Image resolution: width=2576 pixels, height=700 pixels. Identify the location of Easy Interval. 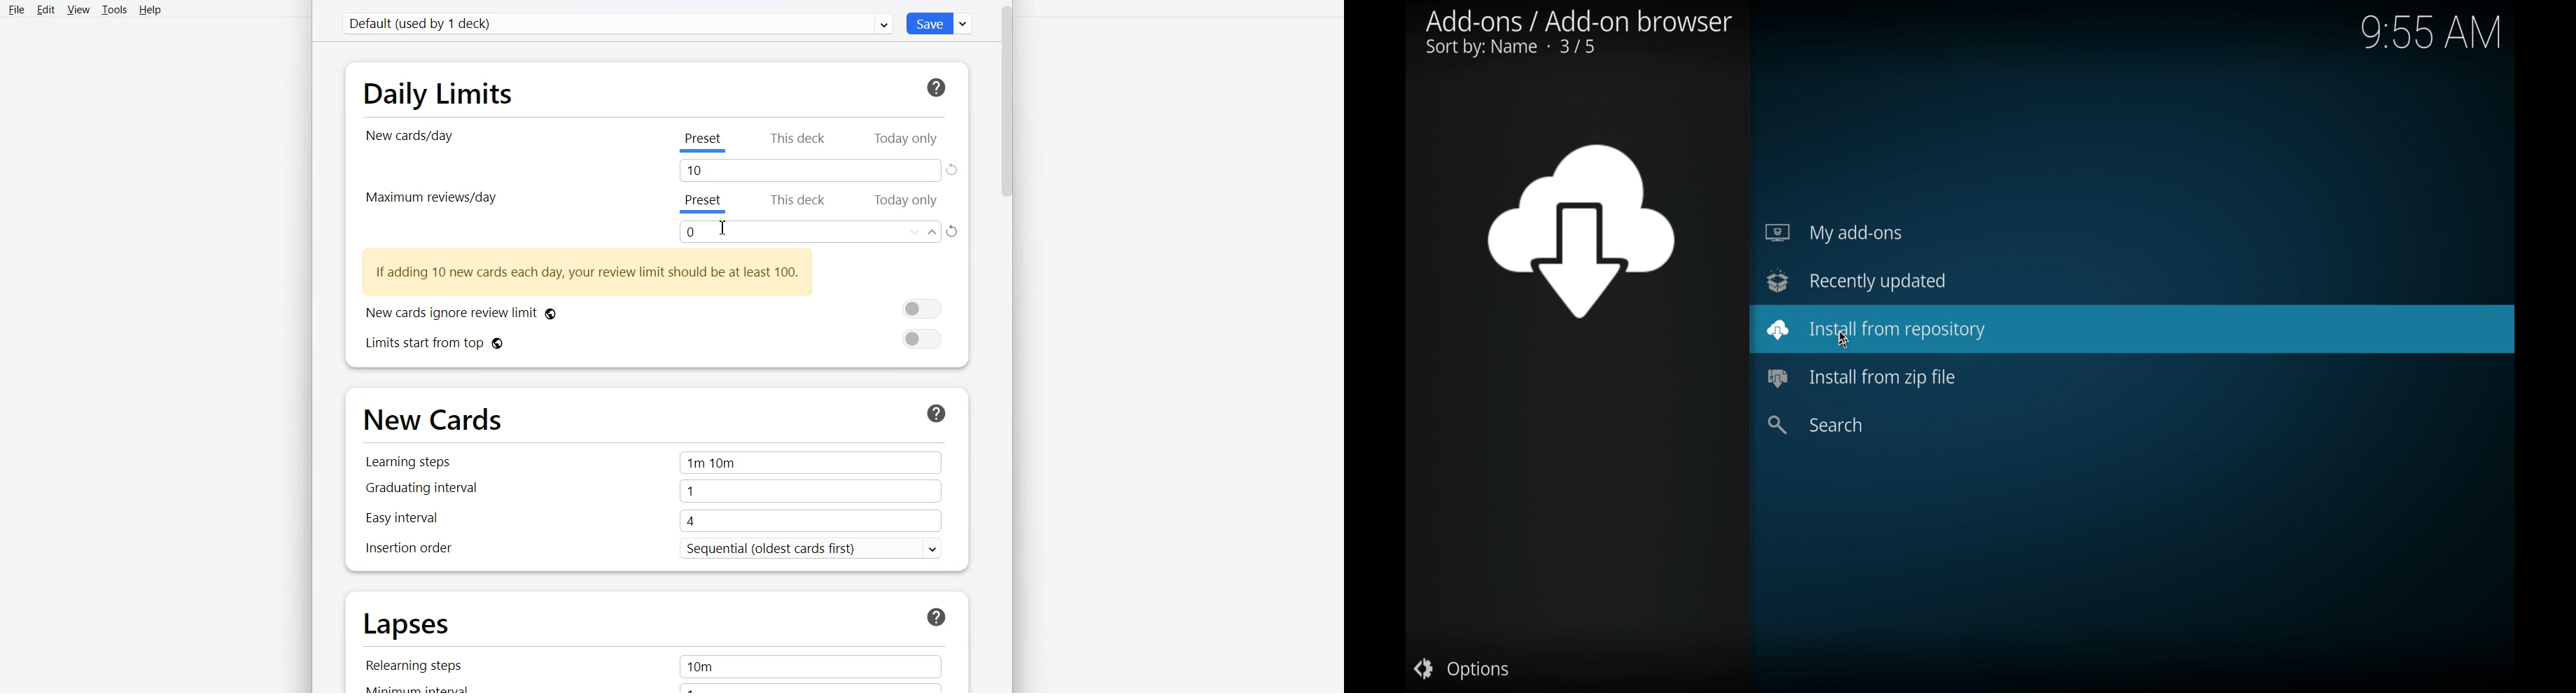
(650, 523).